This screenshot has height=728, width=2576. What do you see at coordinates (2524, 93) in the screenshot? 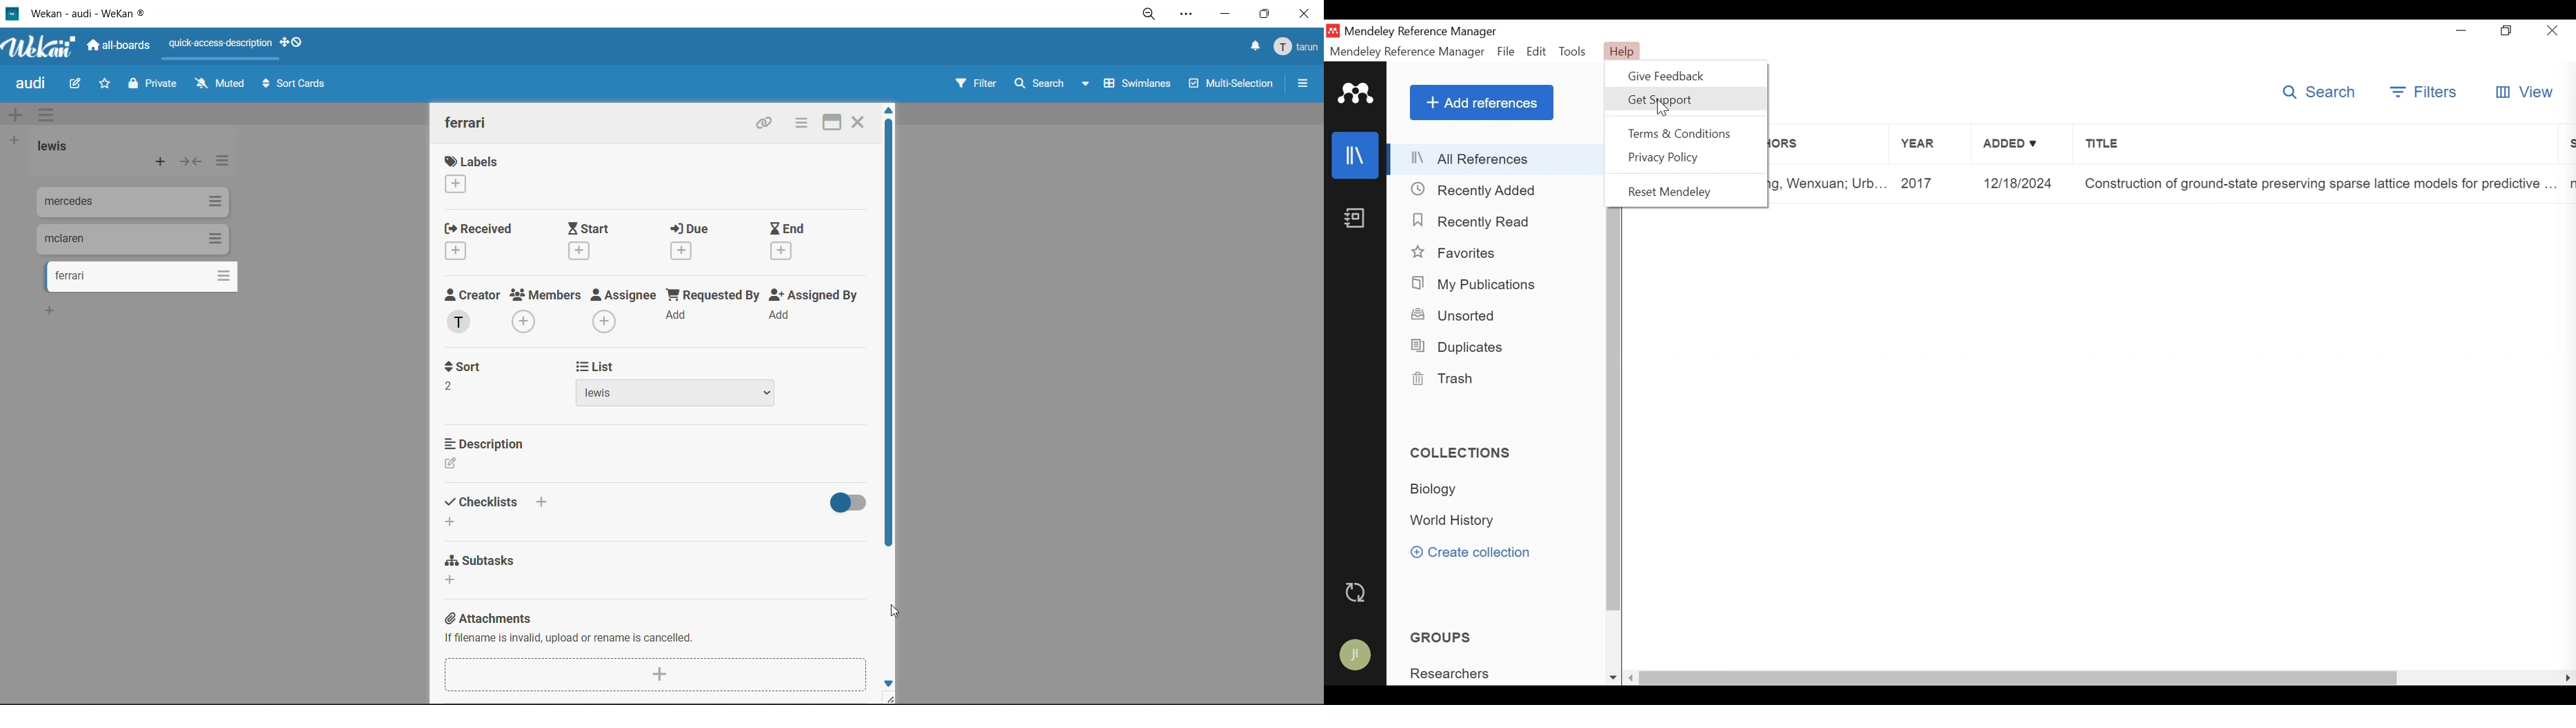
I see `View` at bounding box center [2524, 93].